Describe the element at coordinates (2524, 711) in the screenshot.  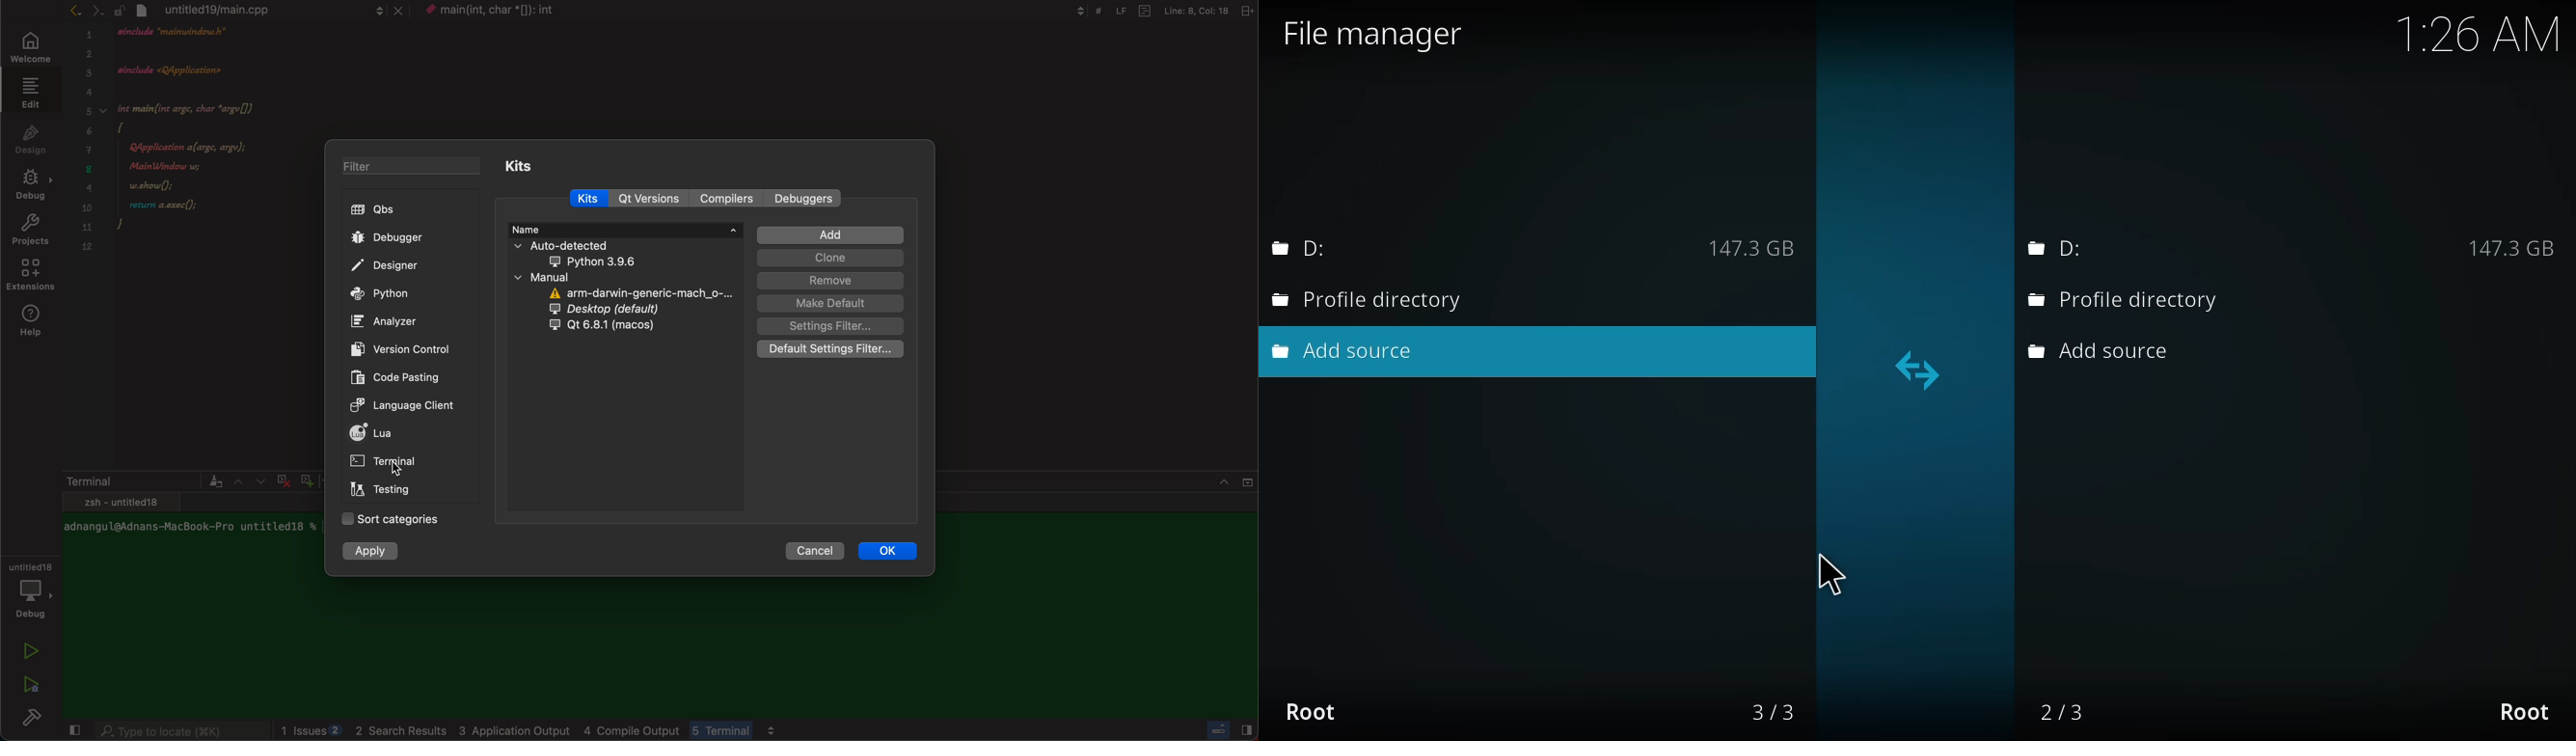
I see `Root` at that location.